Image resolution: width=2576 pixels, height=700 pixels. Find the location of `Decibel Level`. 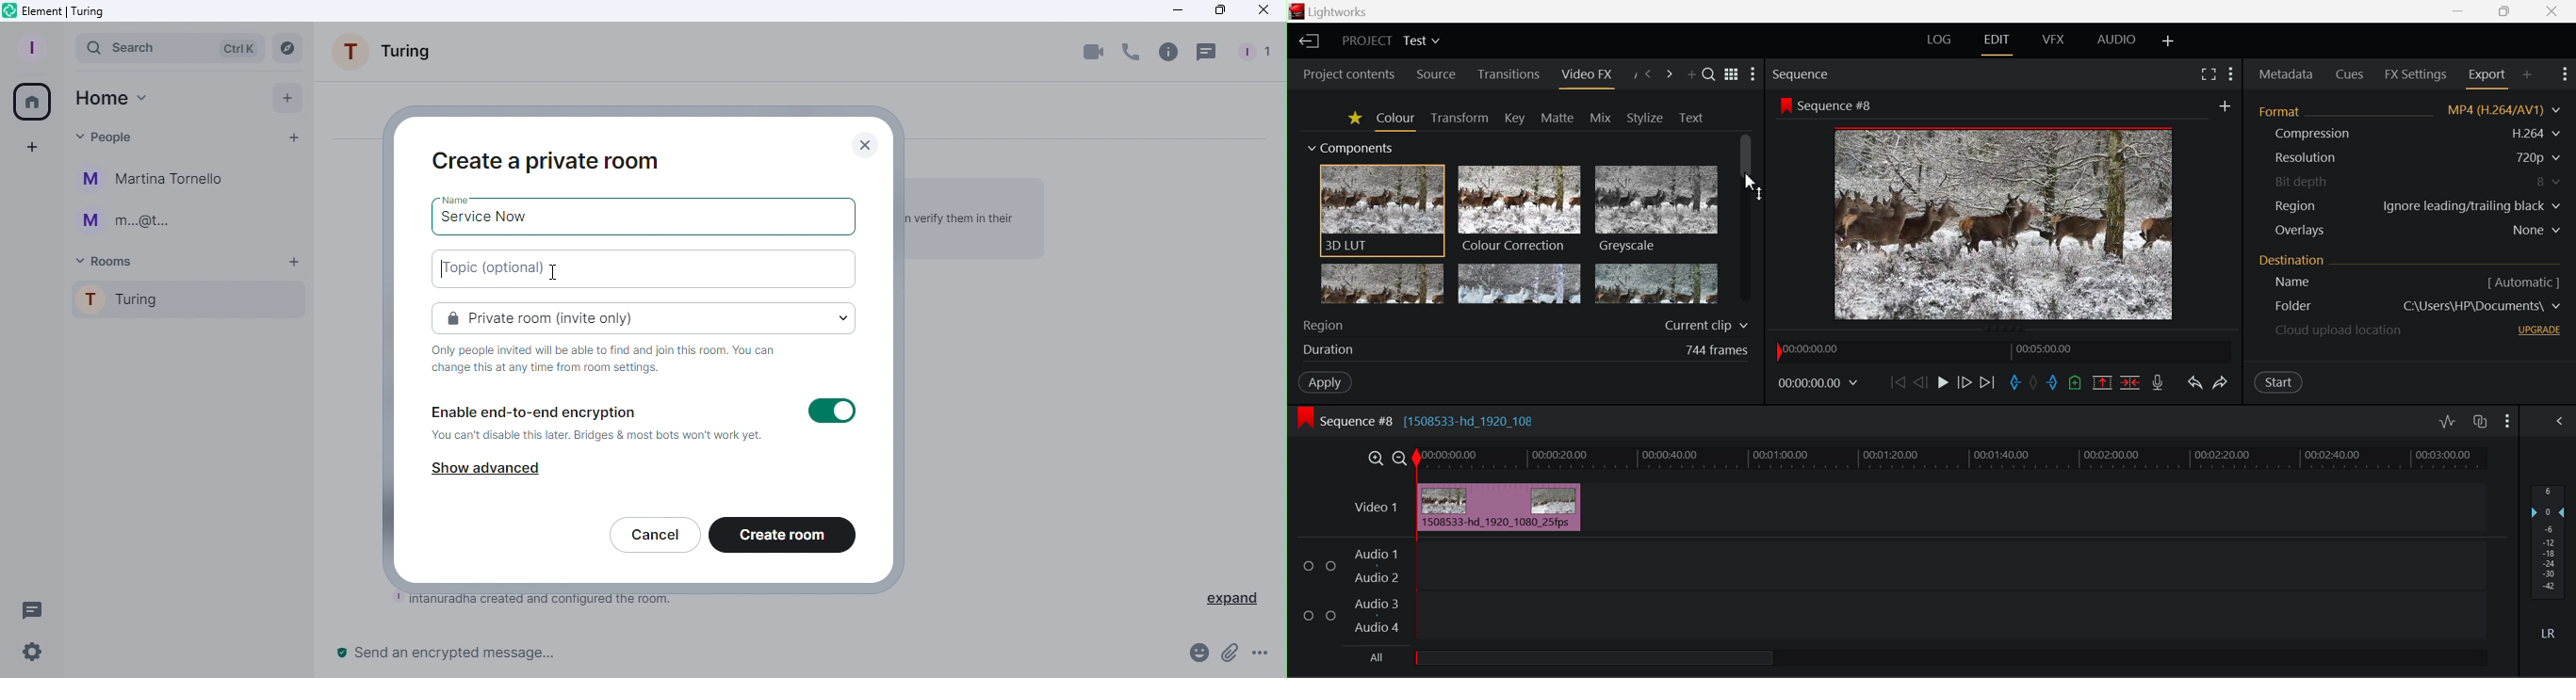

Decibel Level is located at coordinates (2549, 560).